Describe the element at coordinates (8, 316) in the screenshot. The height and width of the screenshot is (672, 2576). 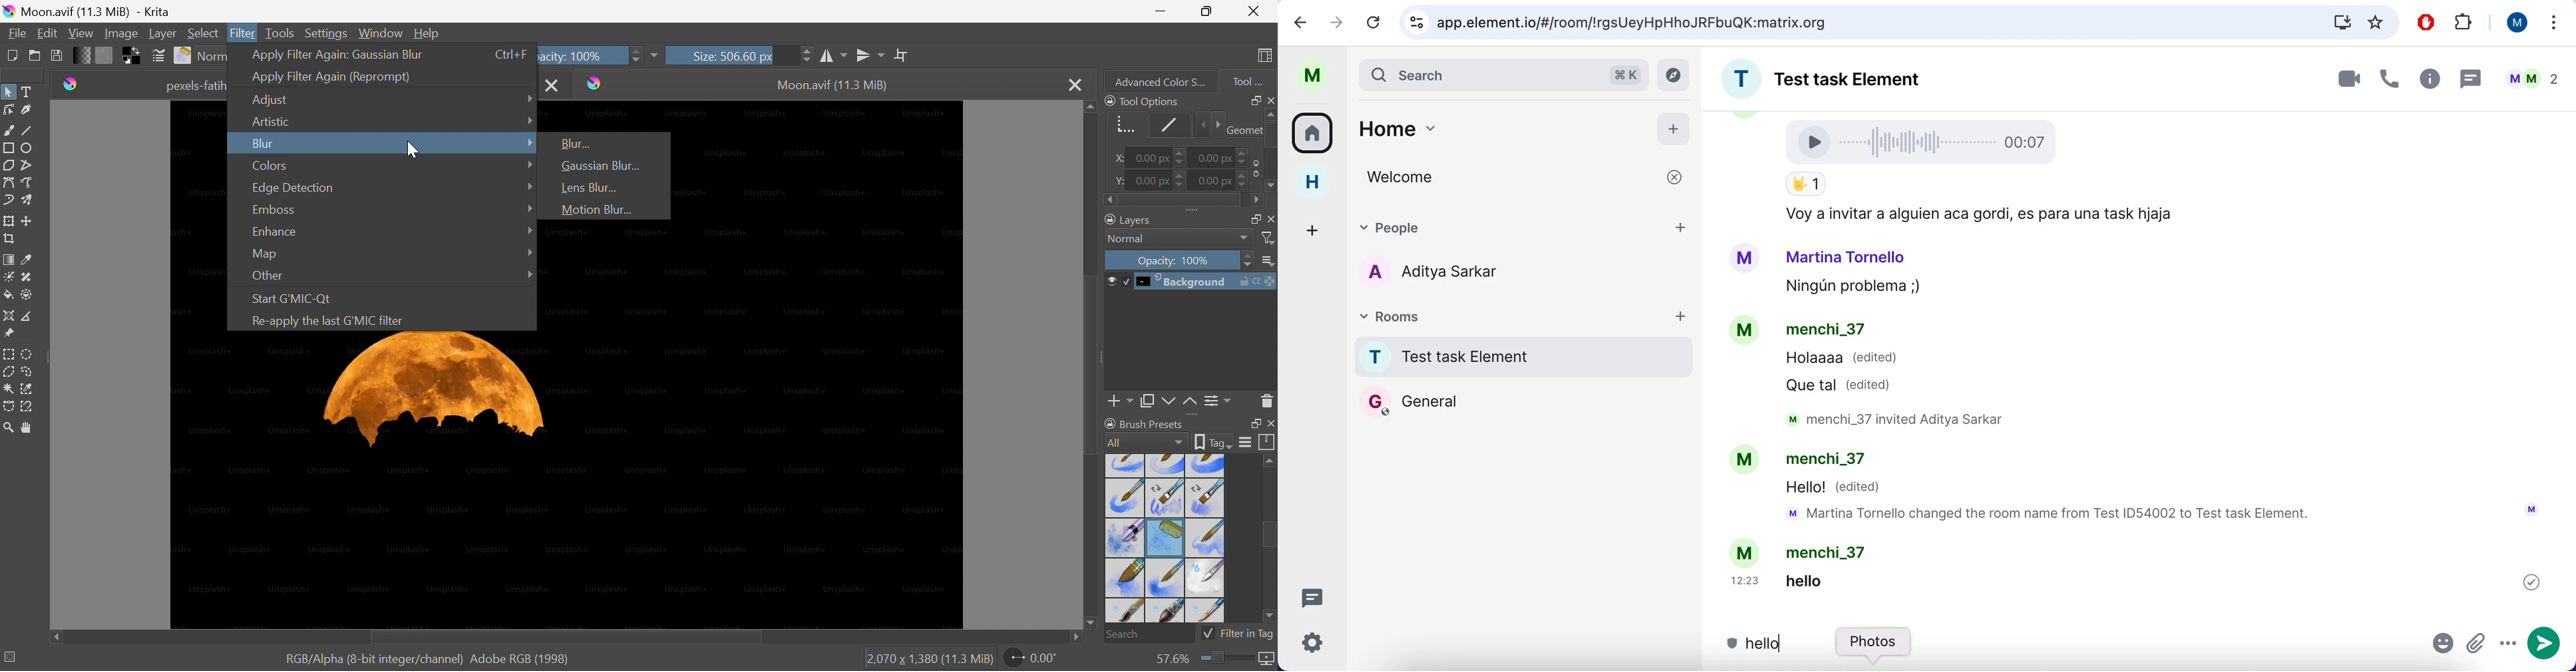
I see `Assistant tool` at that location.